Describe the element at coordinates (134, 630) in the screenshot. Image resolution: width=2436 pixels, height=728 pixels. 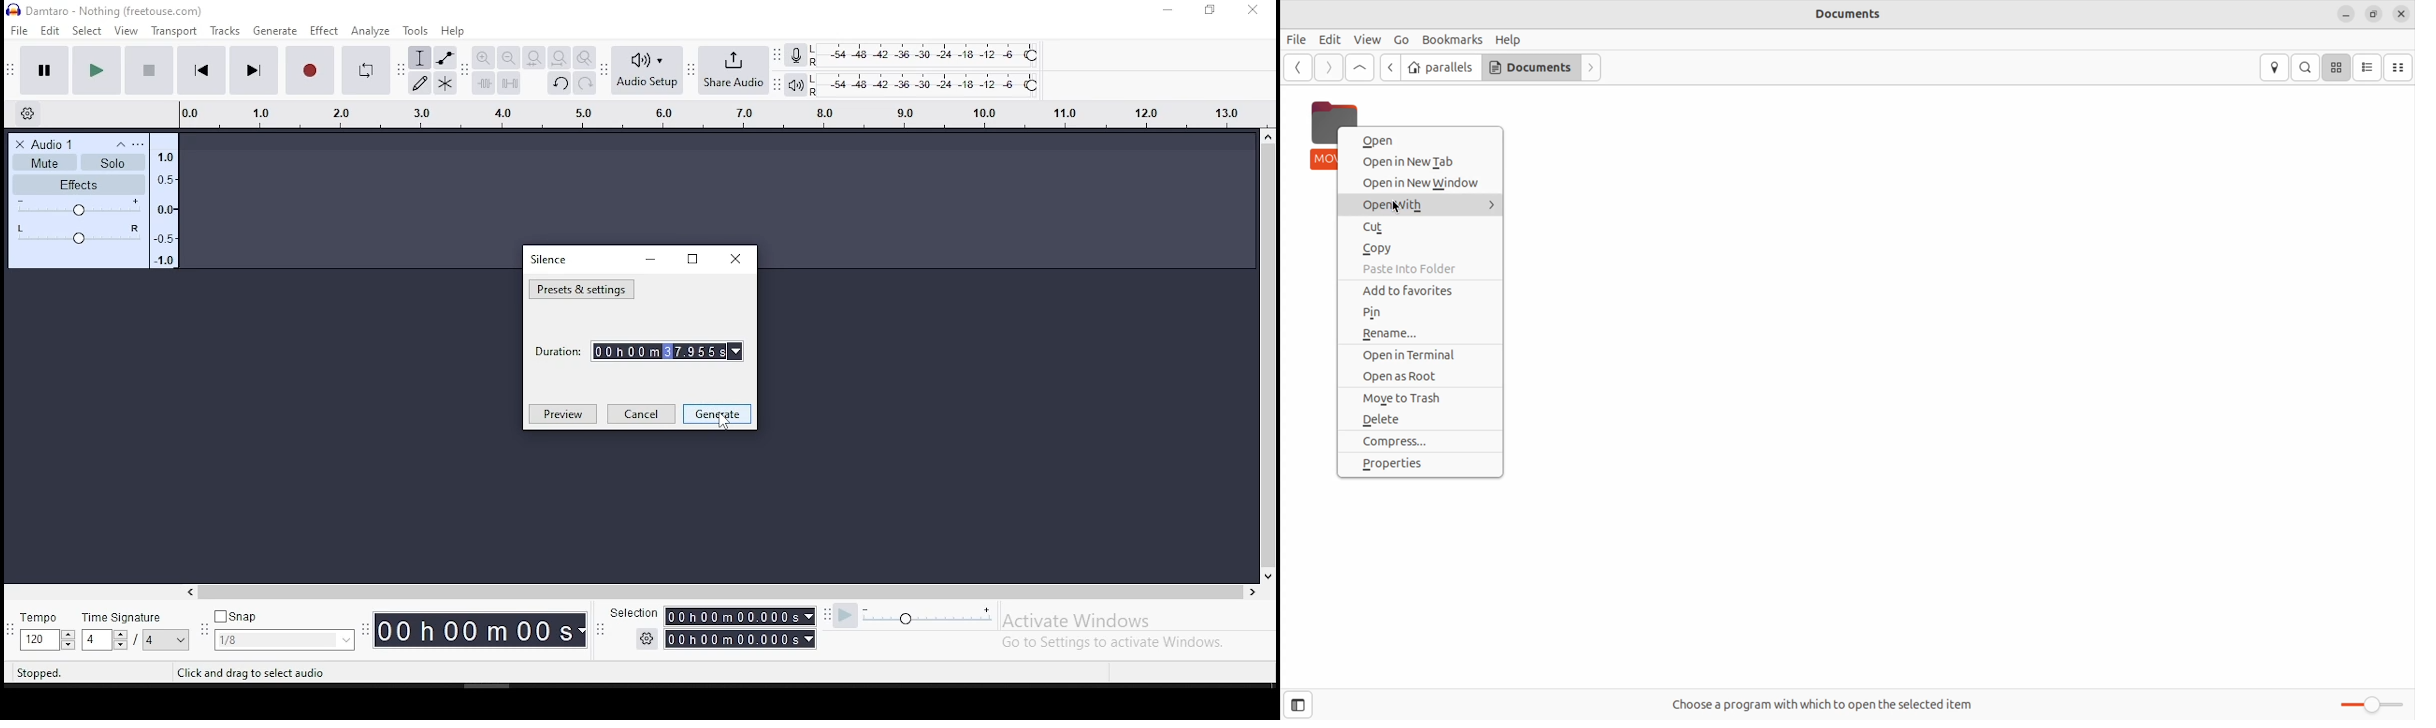
I see `time signature` at that location.